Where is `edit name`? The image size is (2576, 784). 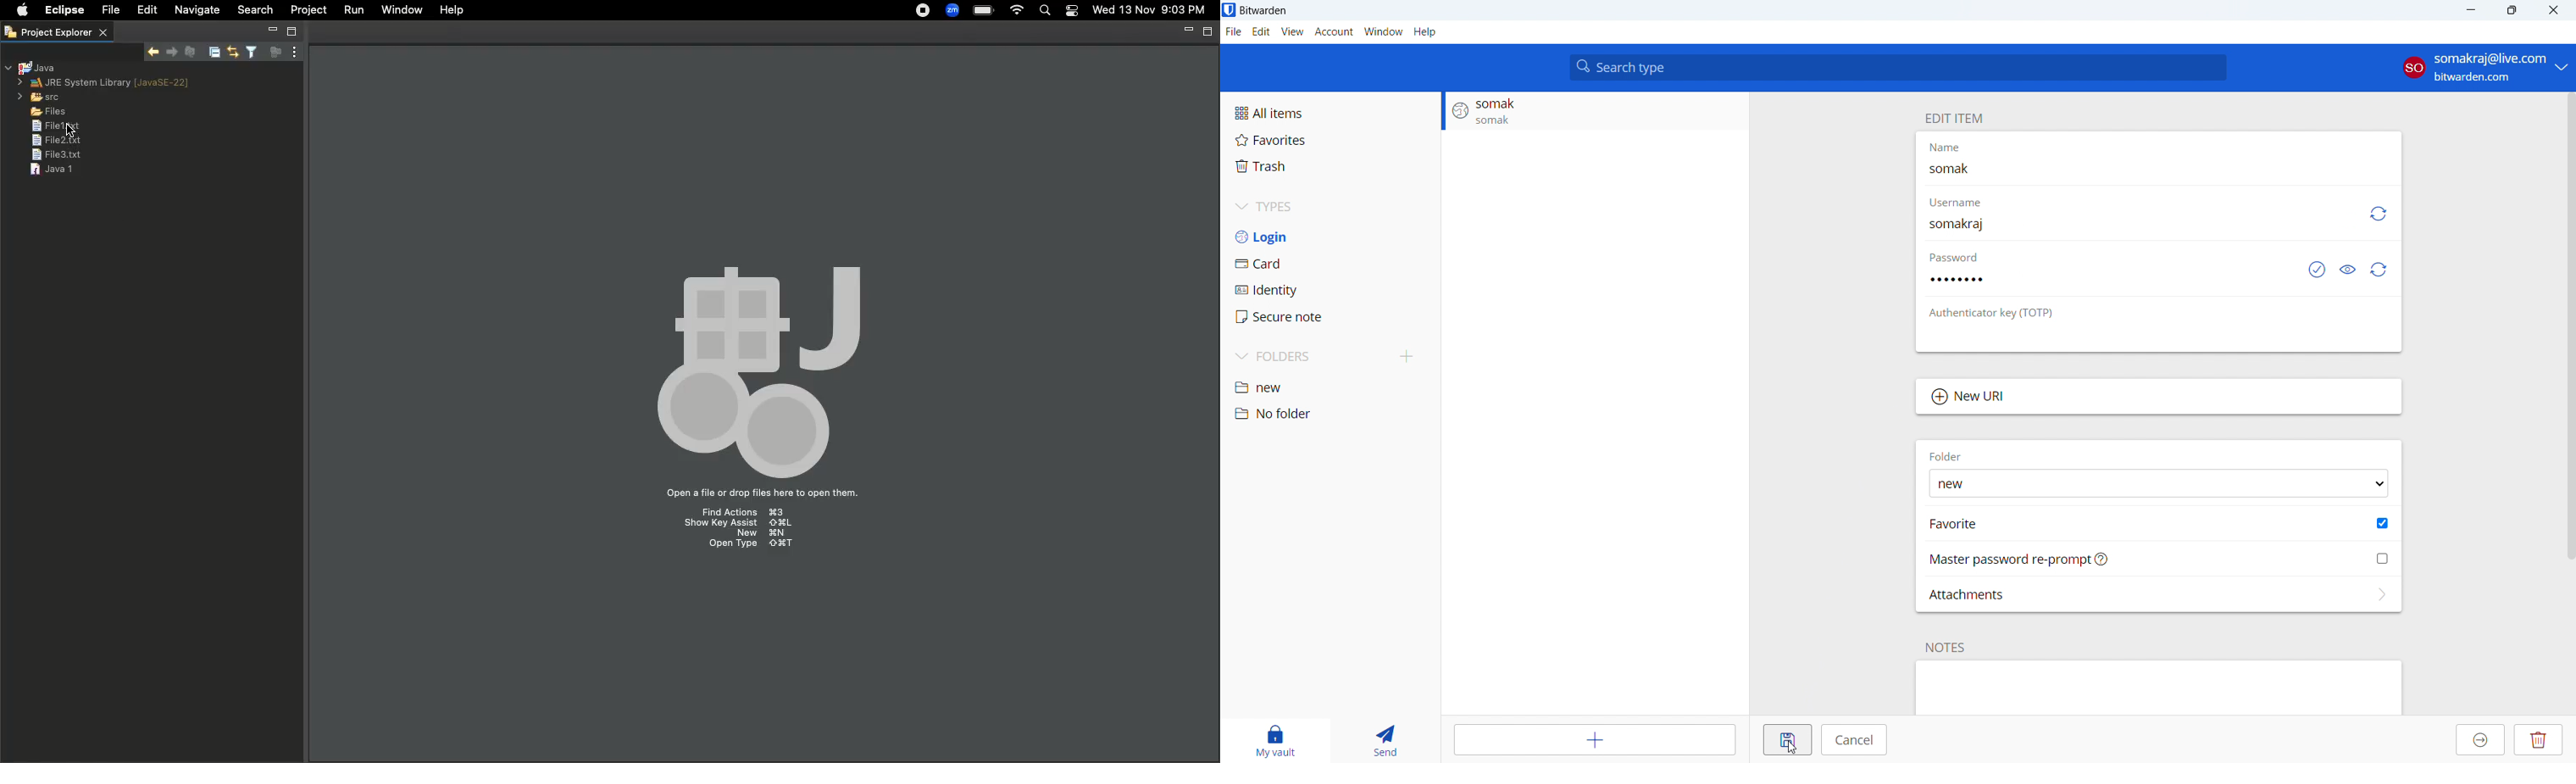 edit name is located at coordinates (2157, 169).